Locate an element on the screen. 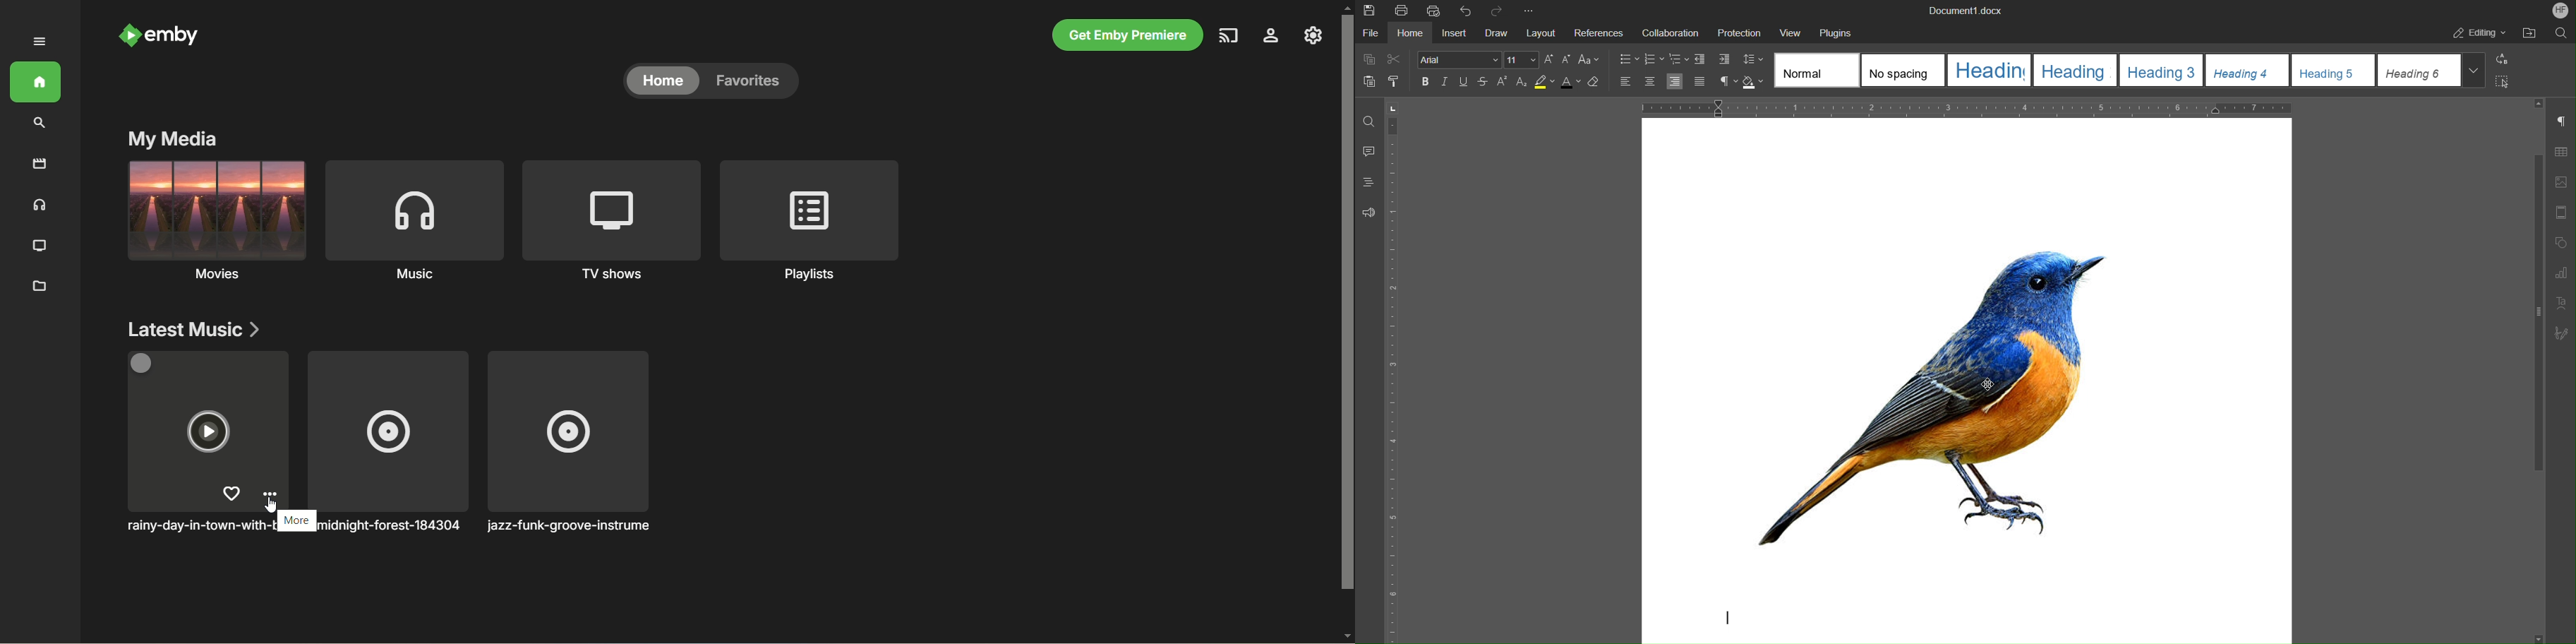  Replace is located at coordinates (2500, 59).